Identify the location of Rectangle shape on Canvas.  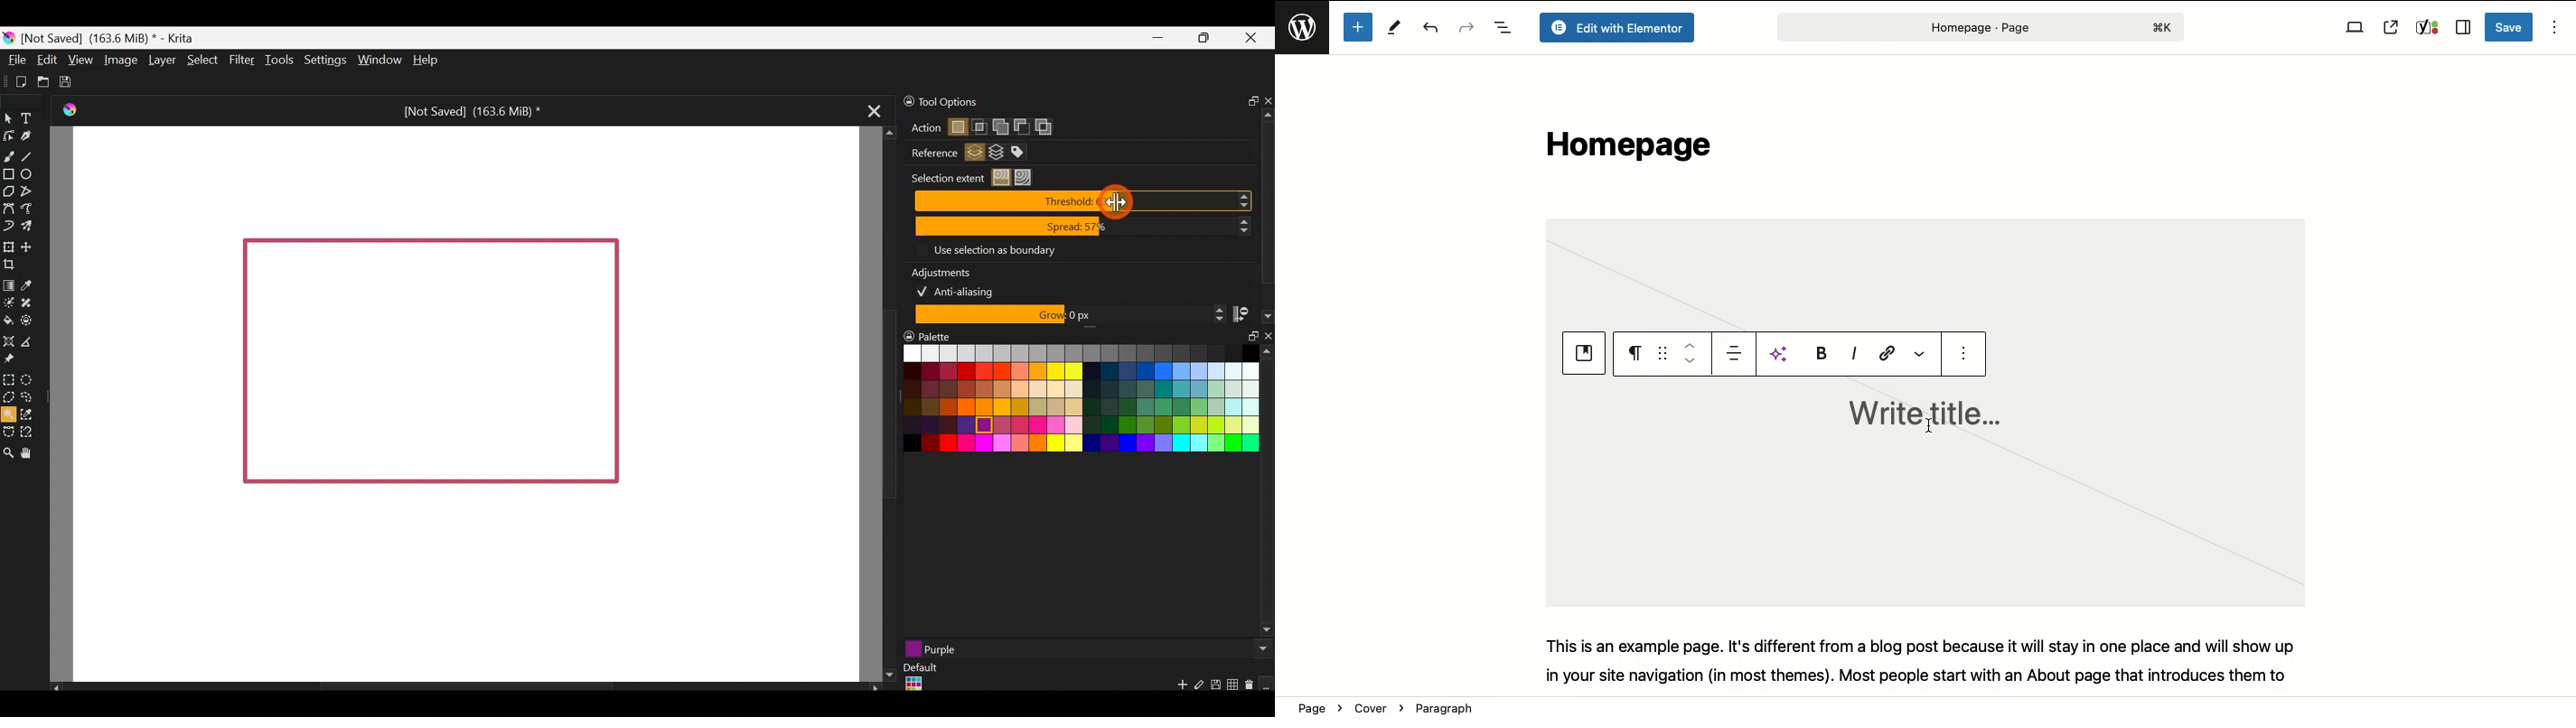
(430, 363).